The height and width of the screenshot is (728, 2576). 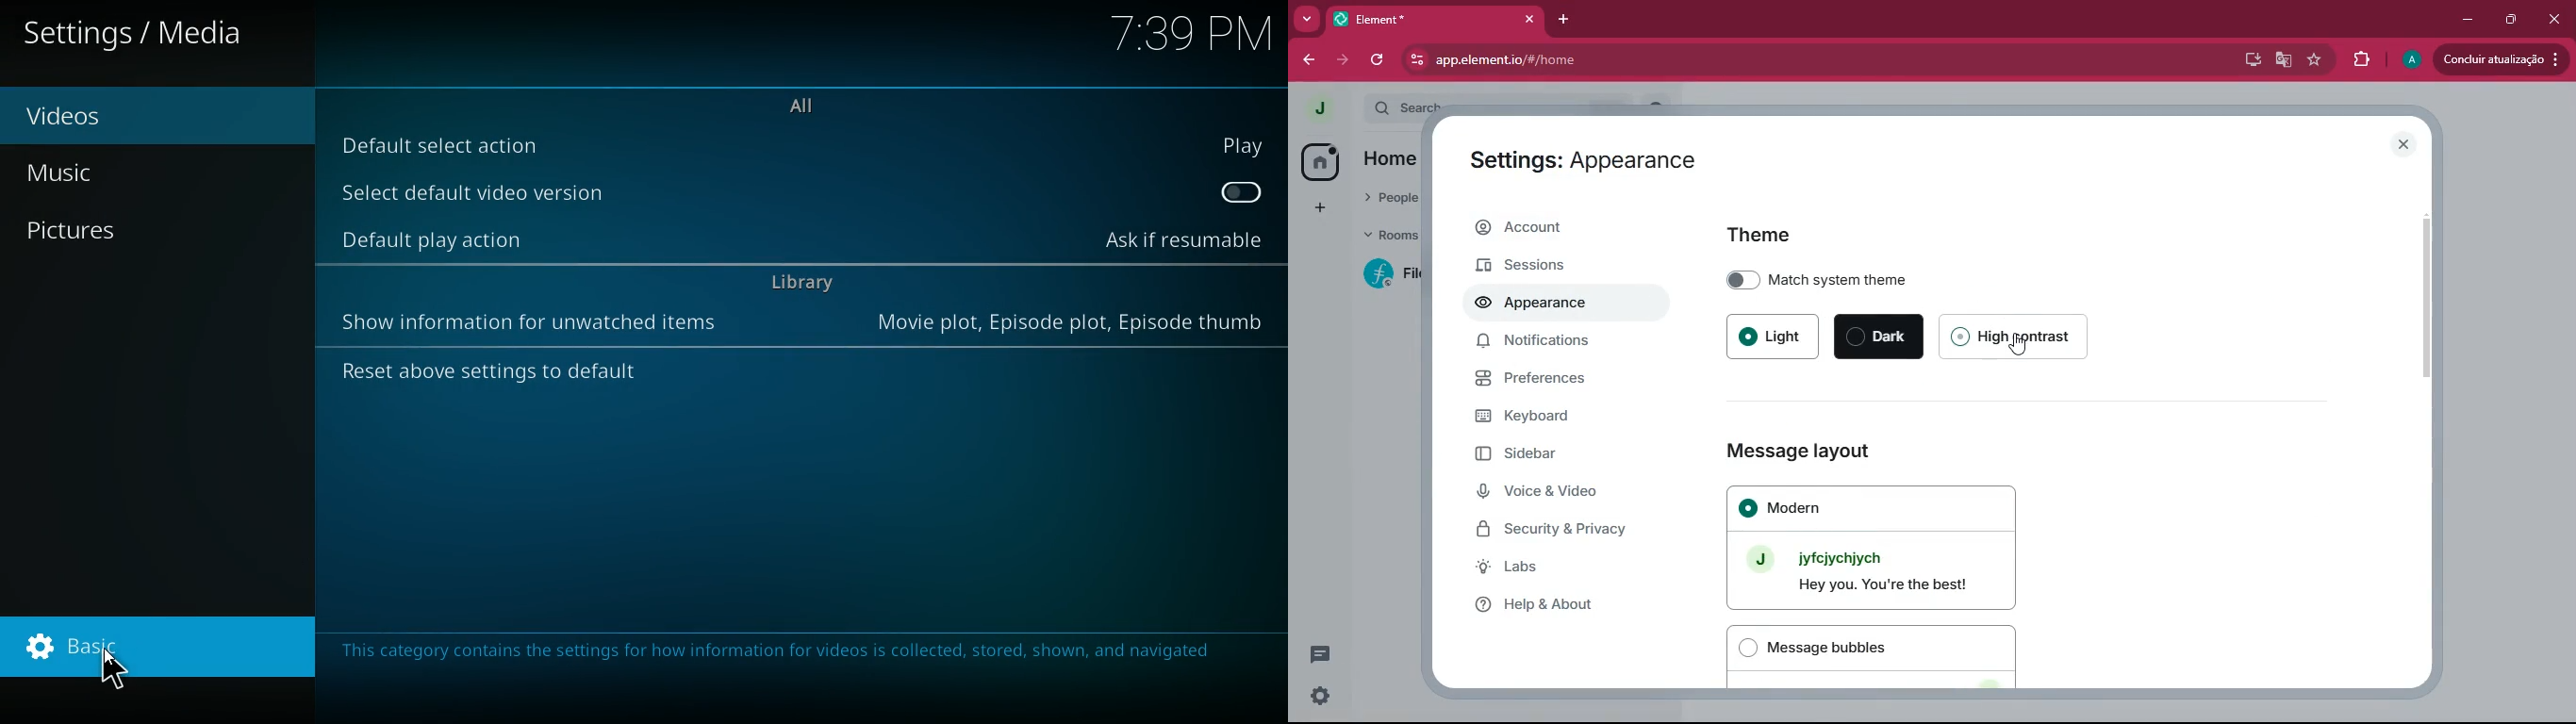 What do you see at coordinates (2556, 21) in the screenshot?
I see `close` at bounding box center [2556, 21].